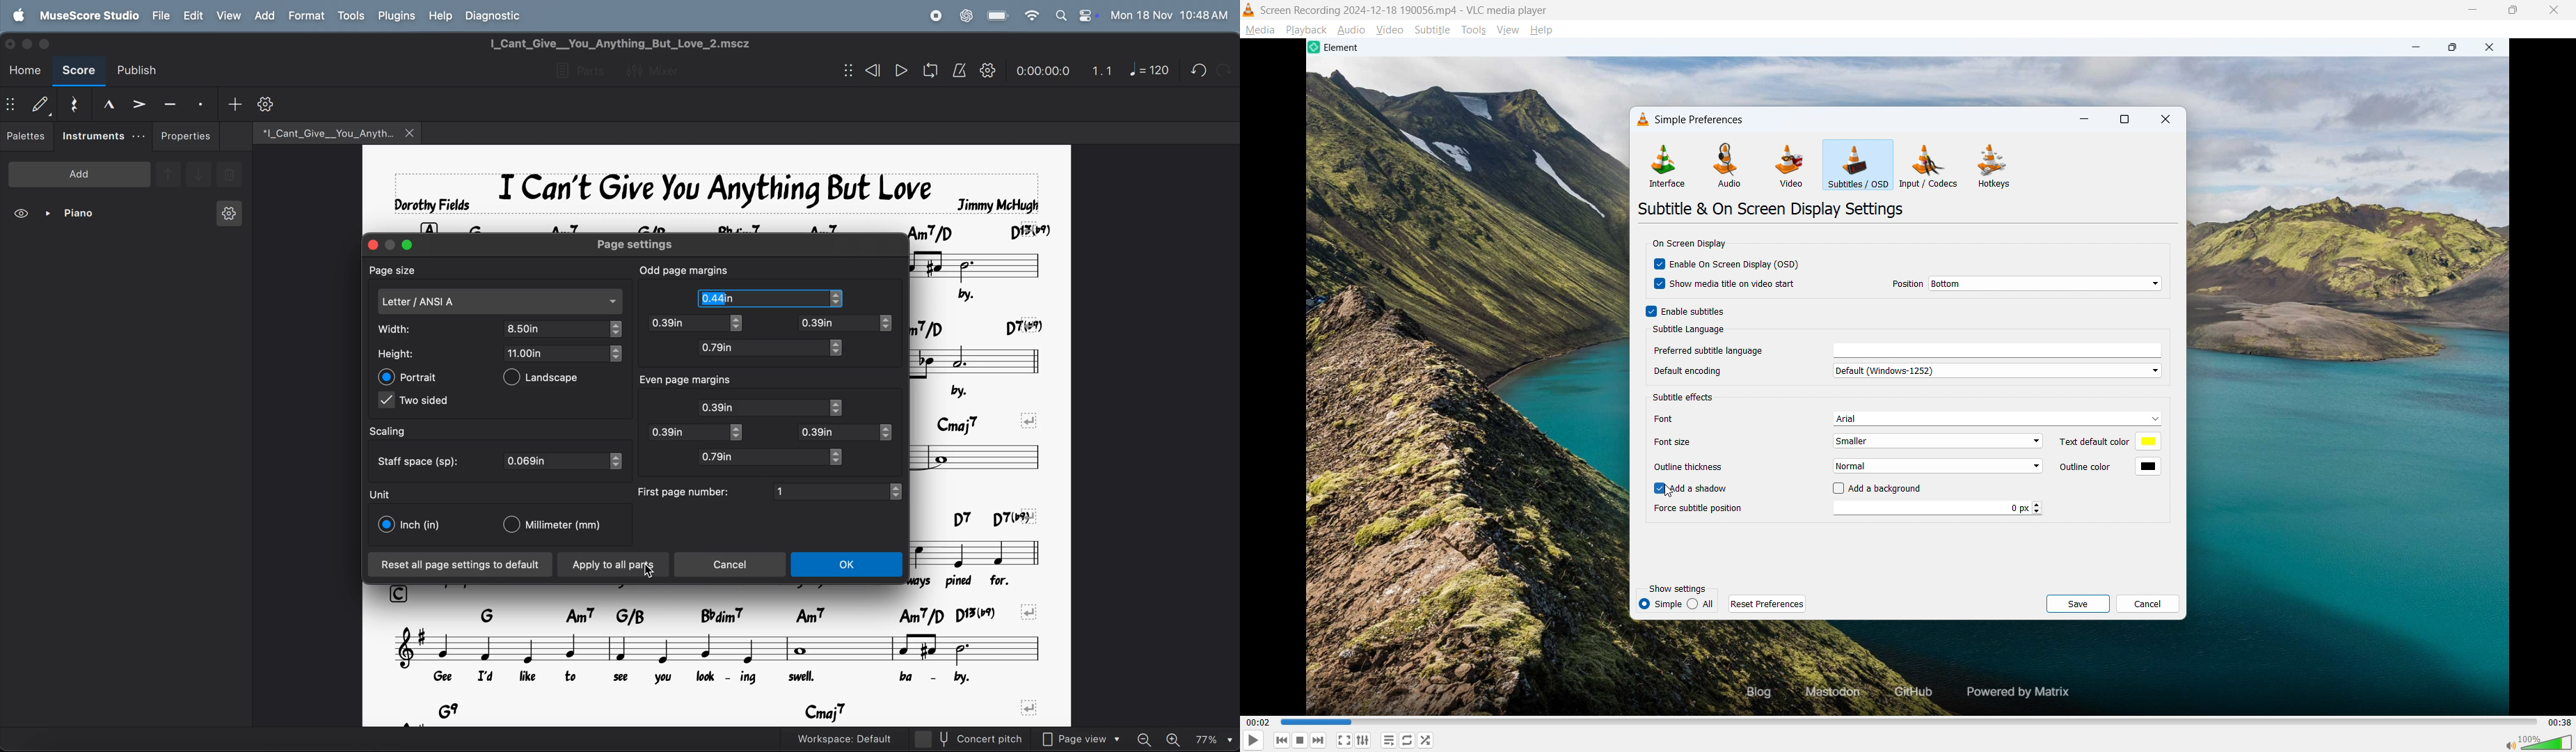  I want to click on on screen display , so click(1688, 244).